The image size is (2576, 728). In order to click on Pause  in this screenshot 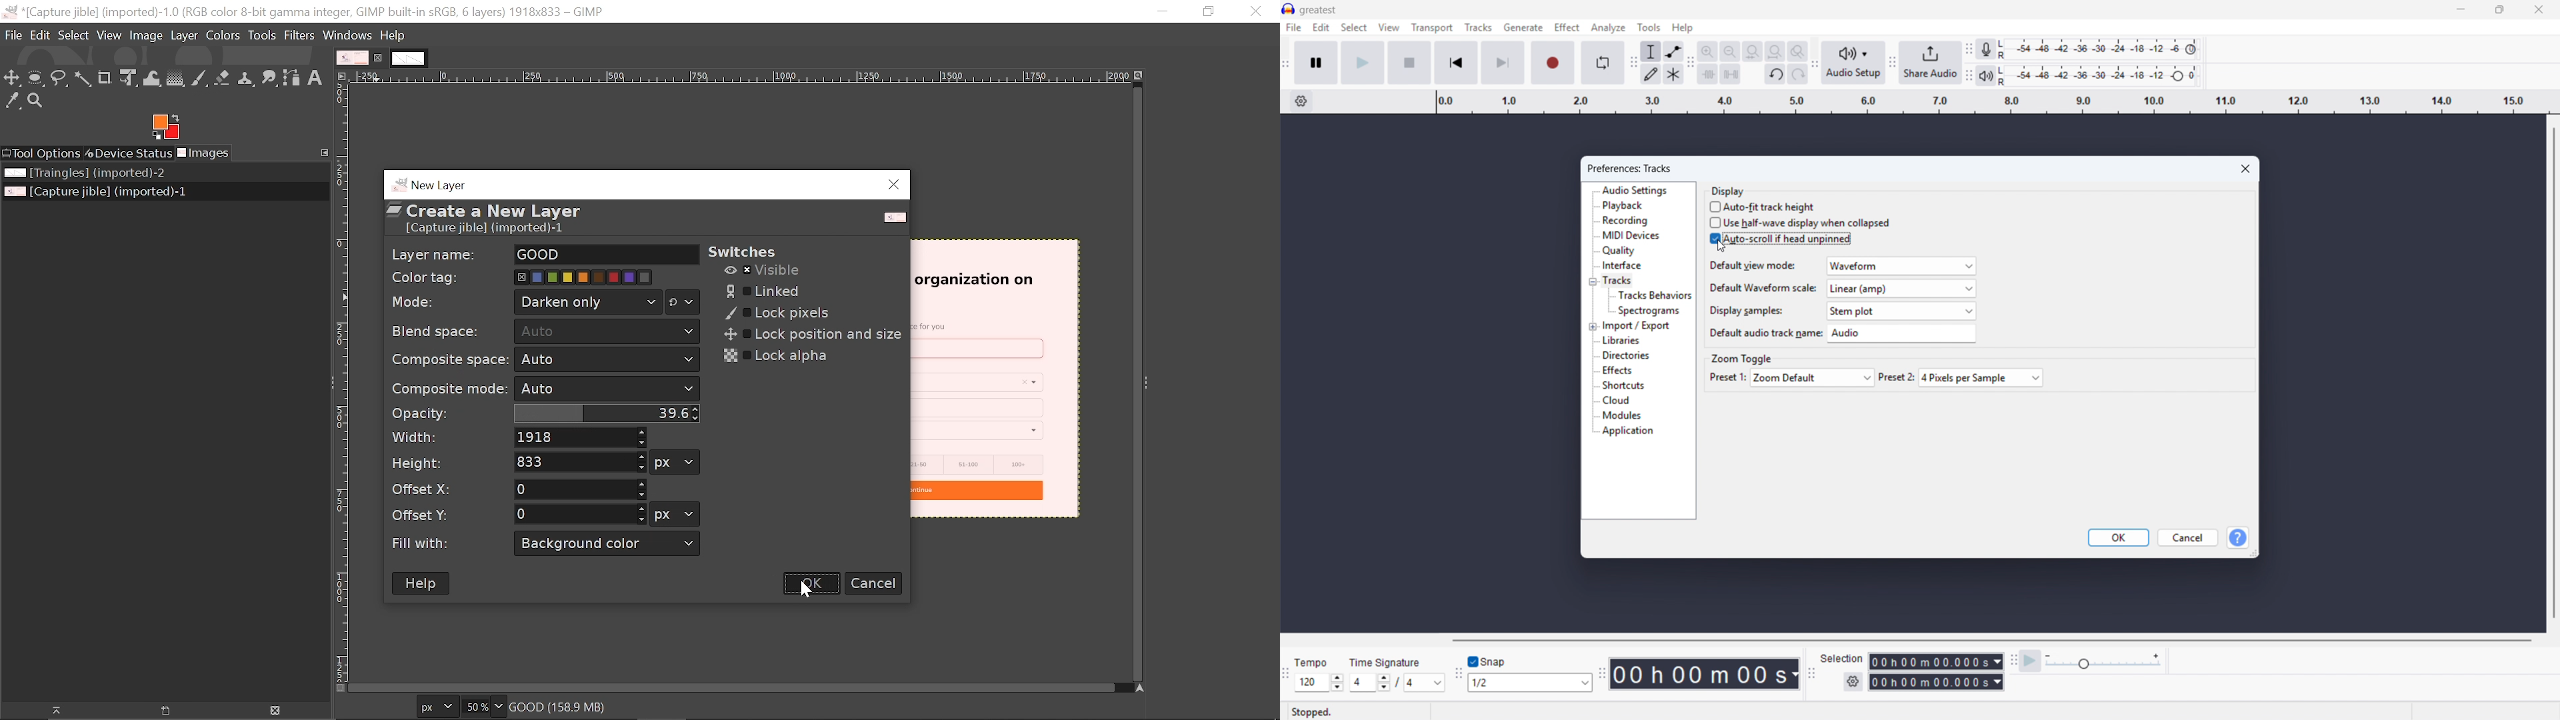, I will do `click(1317, 63)`.